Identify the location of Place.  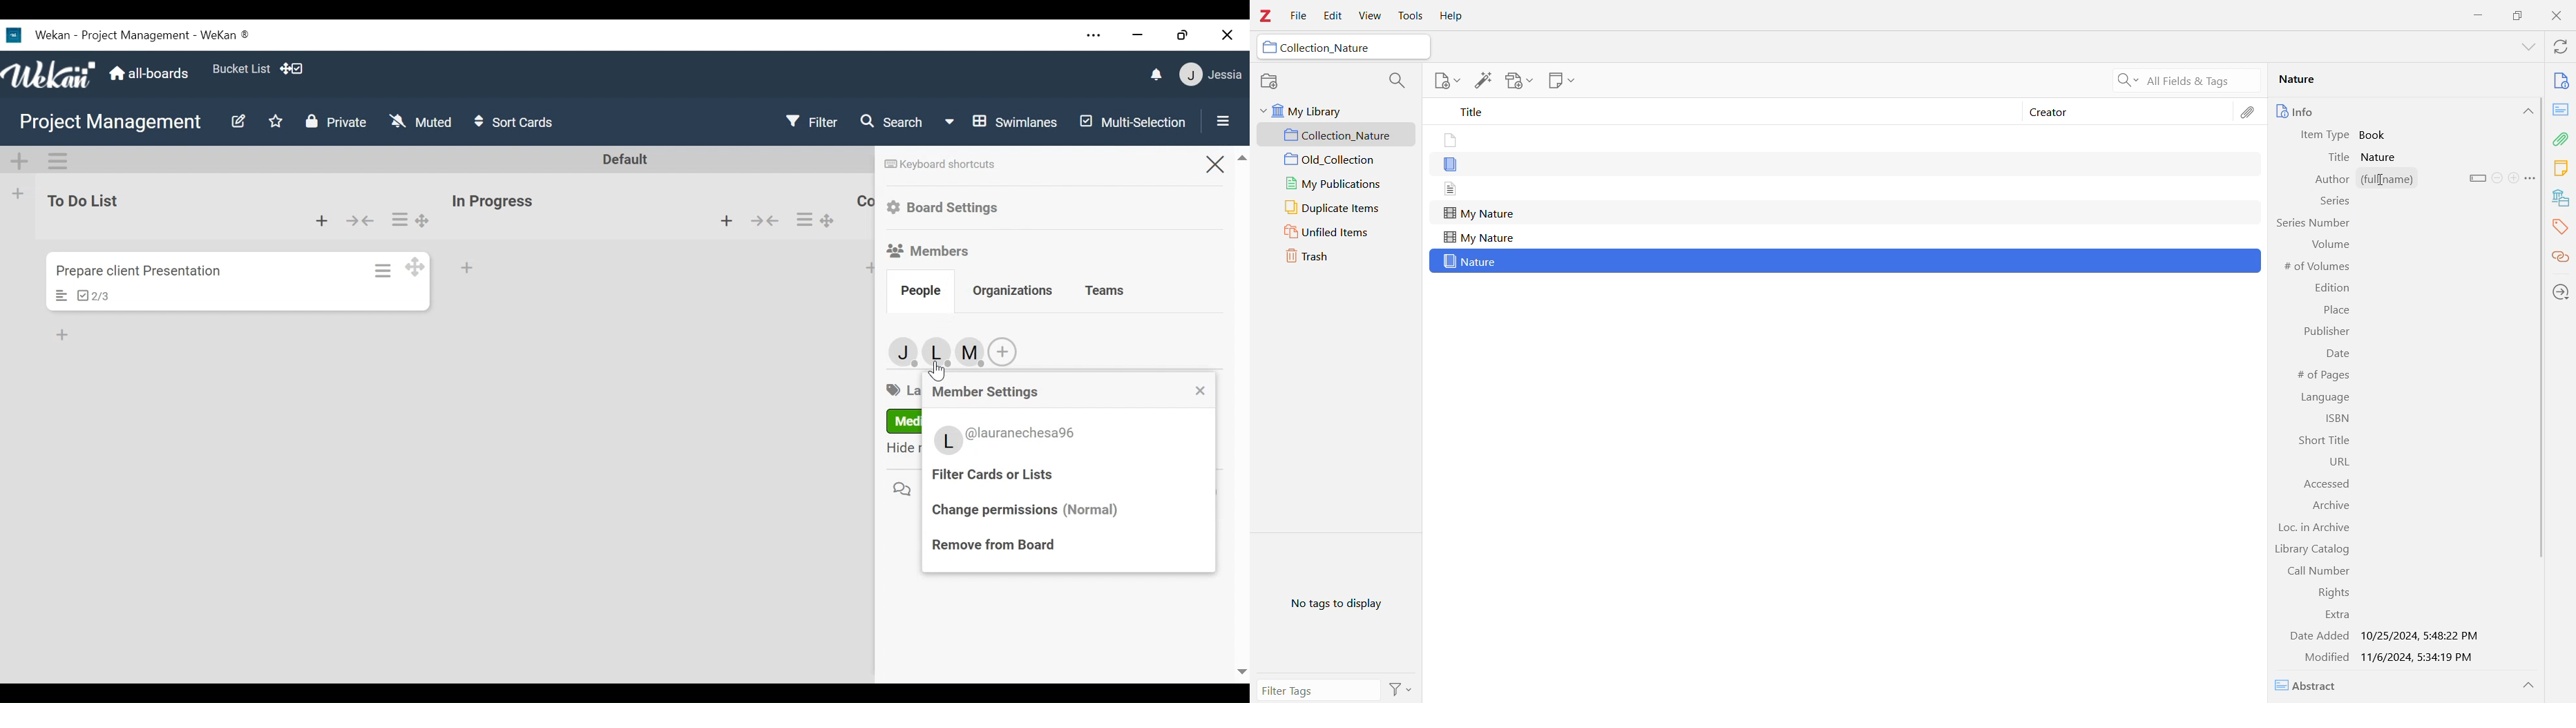
(2336, 311).